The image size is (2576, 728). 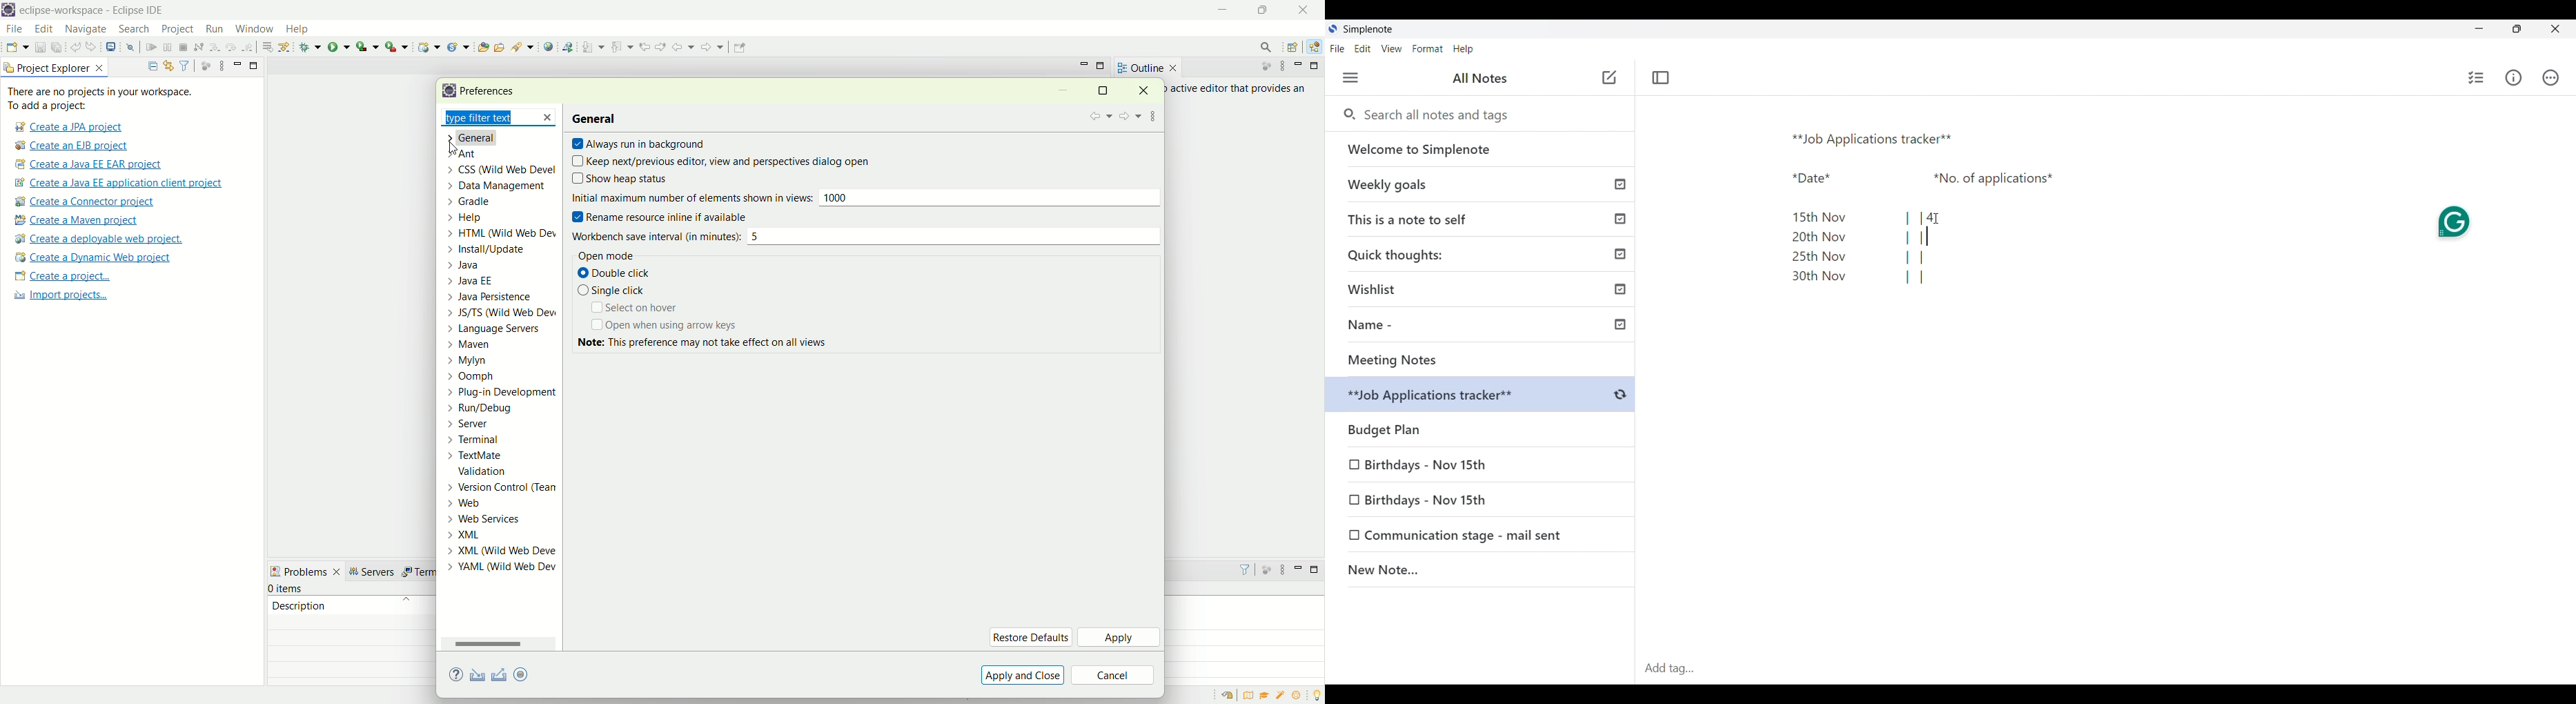 What do you see at coordinates (237, 63) in the screenshot?
I see `minimize` at bounding box center [237, 63].